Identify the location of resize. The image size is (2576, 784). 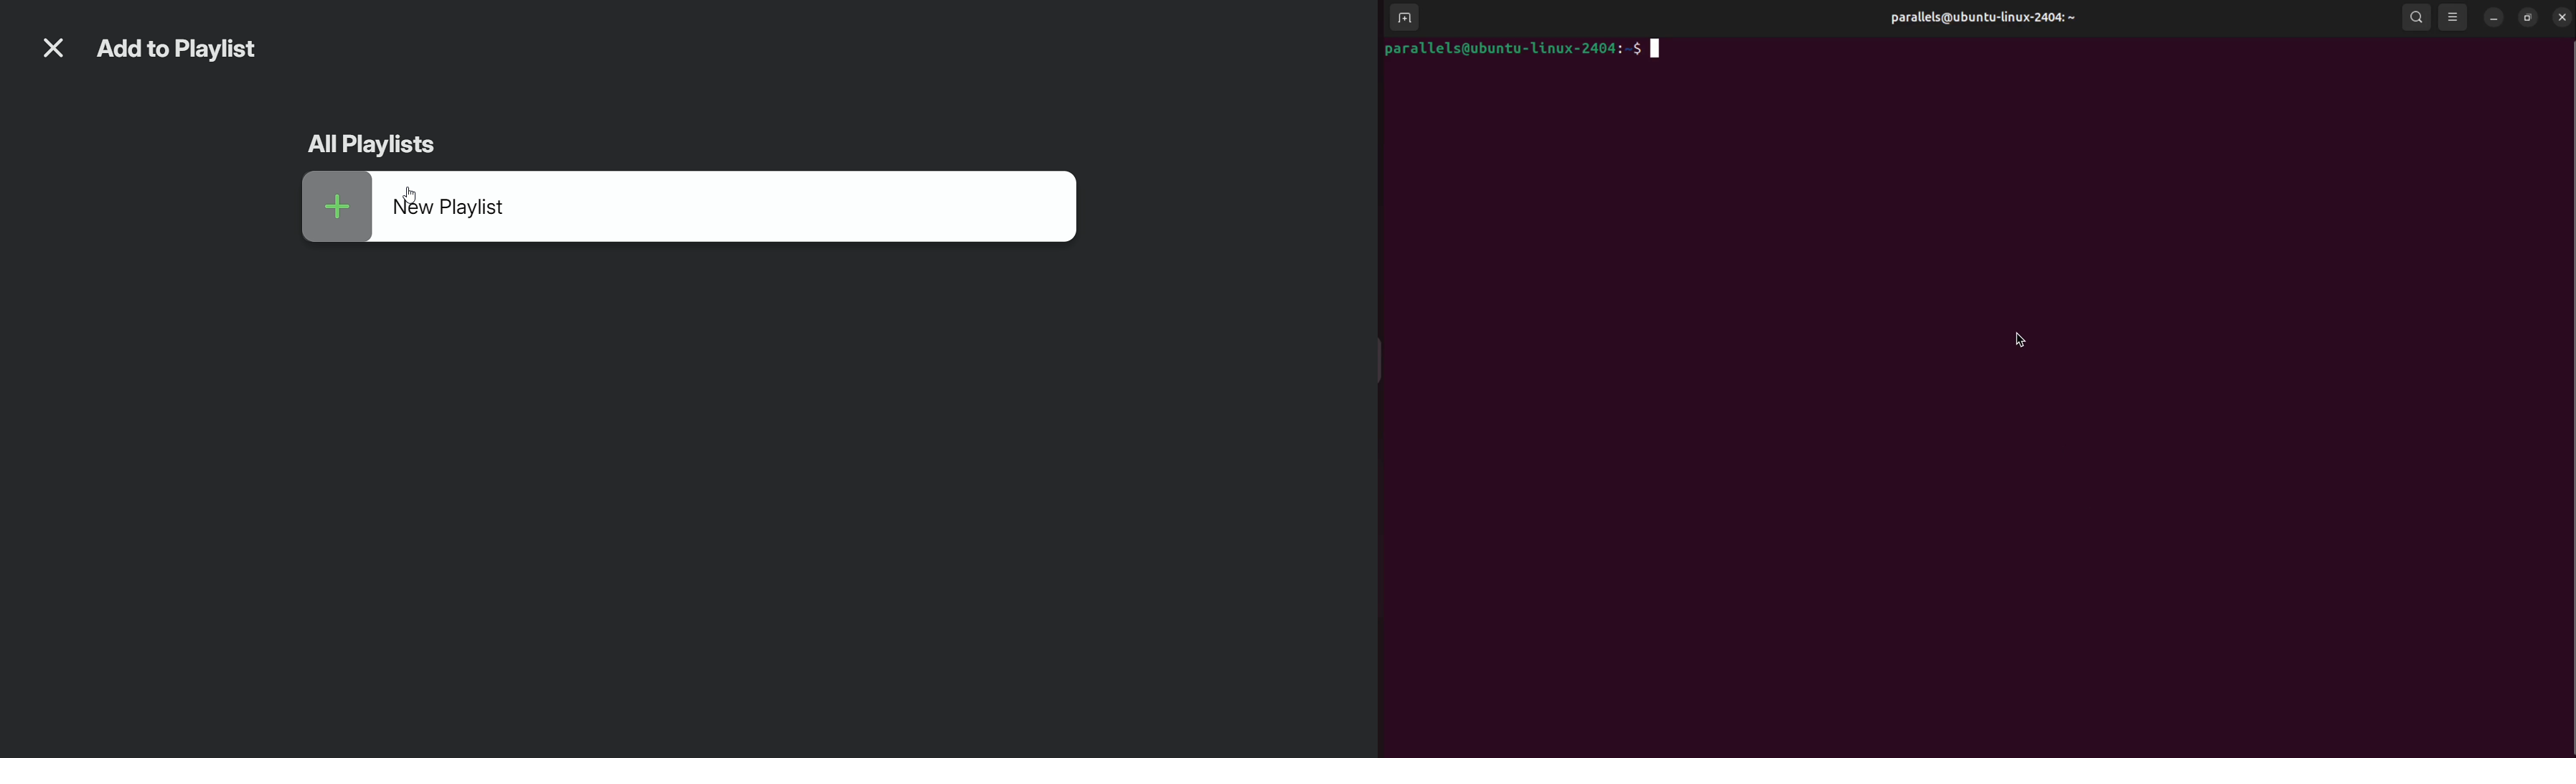
(2528, 17).